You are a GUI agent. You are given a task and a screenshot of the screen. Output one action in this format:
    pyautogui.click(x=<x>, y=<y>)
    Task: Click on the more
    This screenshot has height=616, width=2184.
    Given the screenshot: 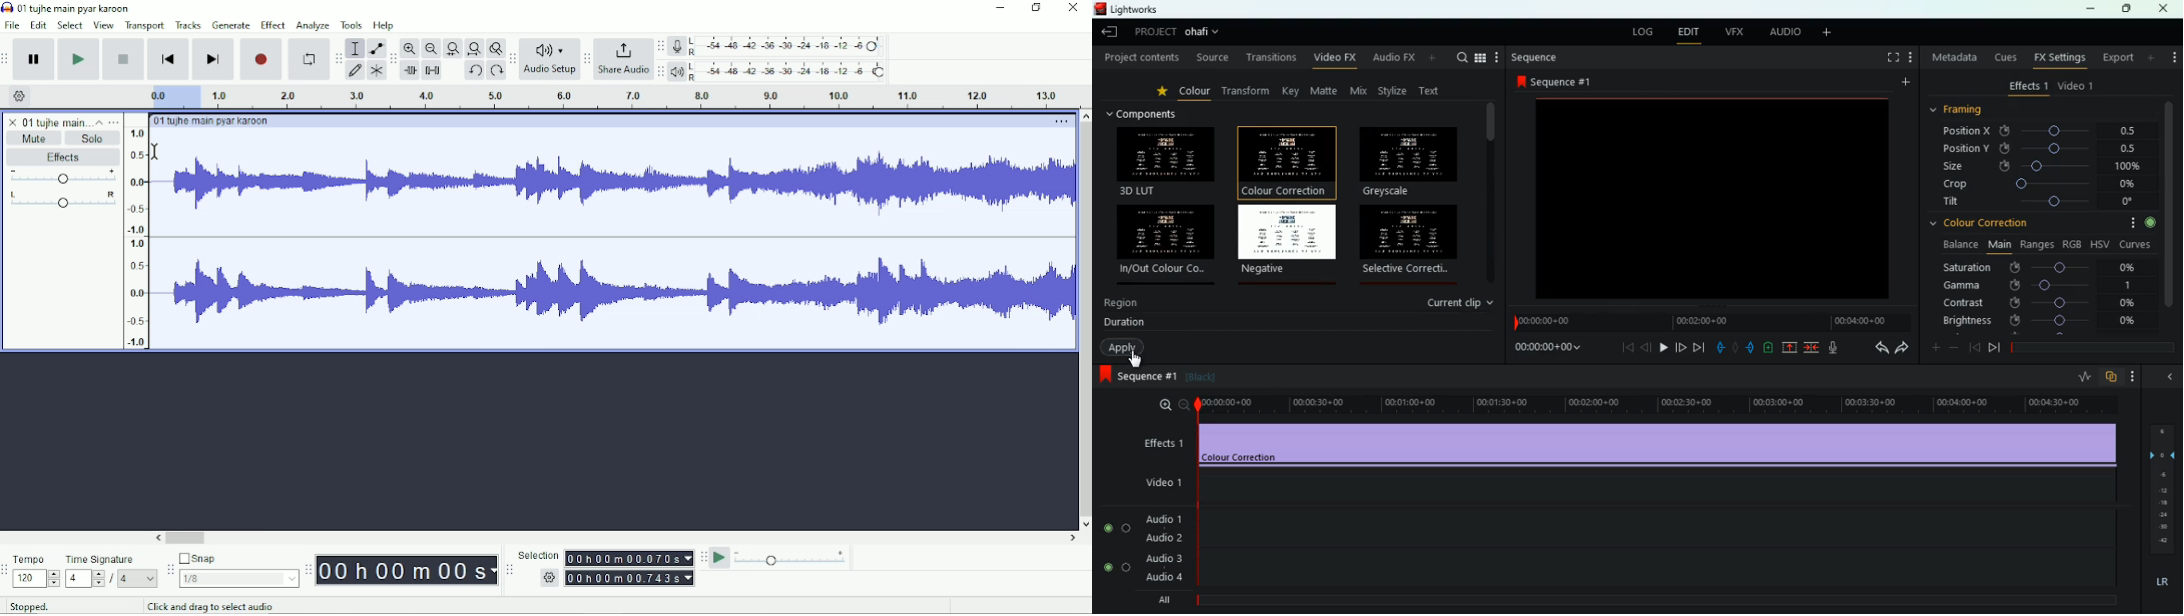 What is the action you would take?
    pyautogui.click(x=1911, y=58)
    